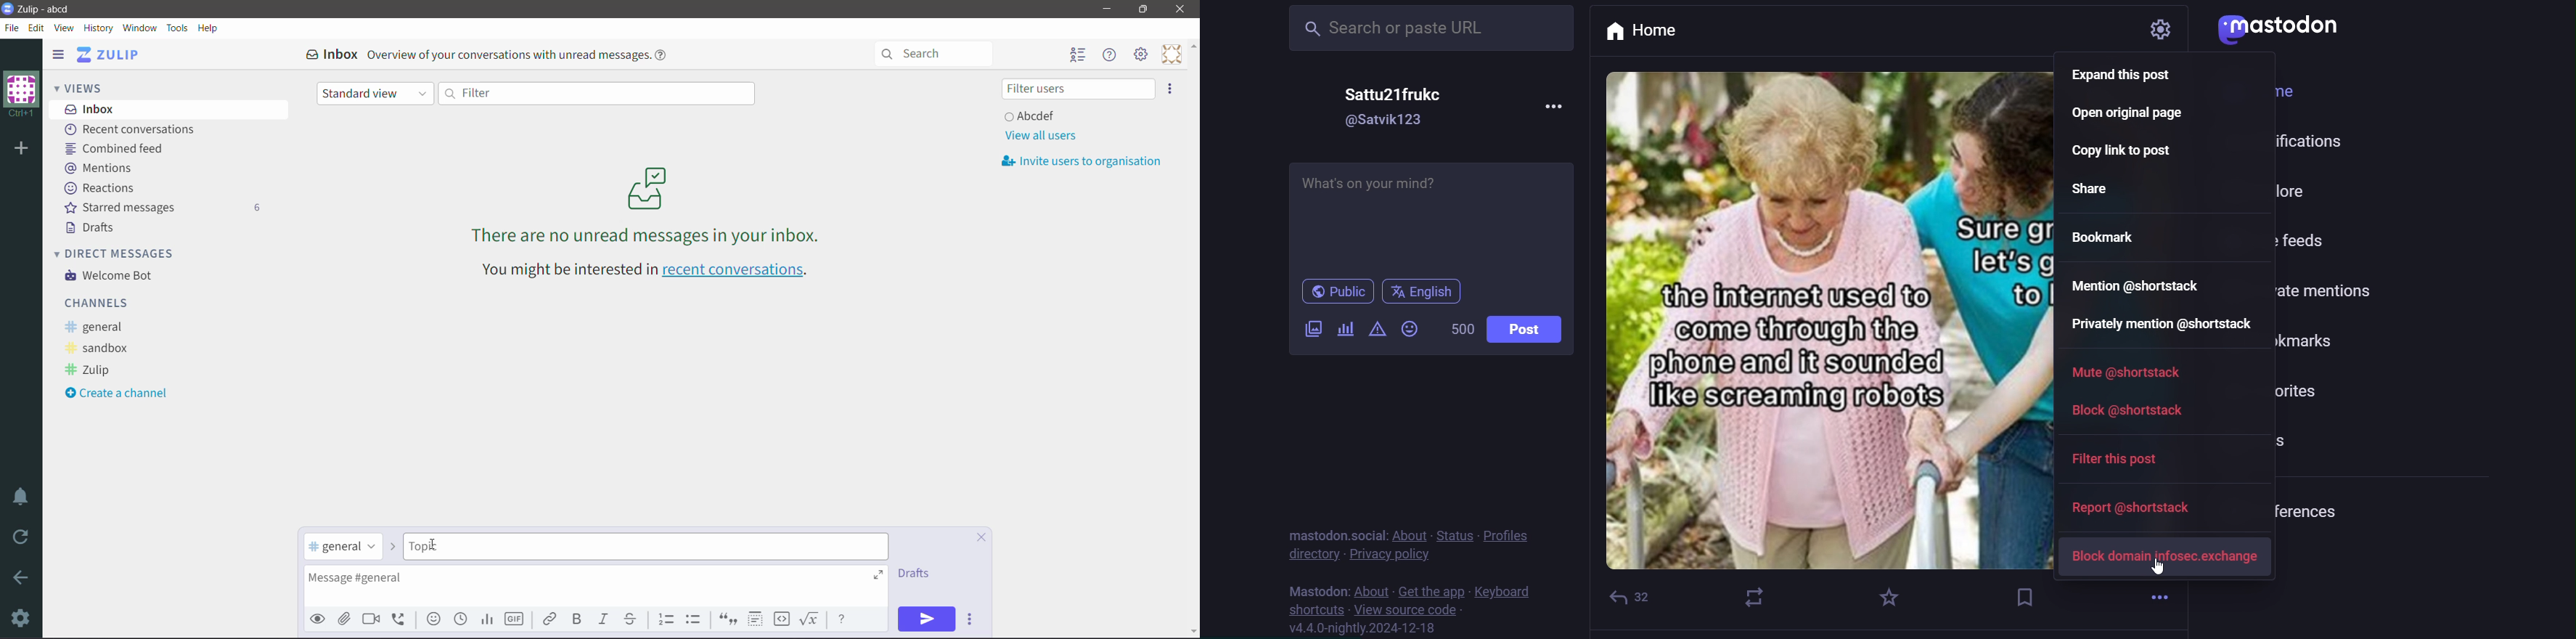 This screenshot has width=2576, height=644. Describe the element at coordinates (112, 54) in the screenshot. I see `Application` at that location.